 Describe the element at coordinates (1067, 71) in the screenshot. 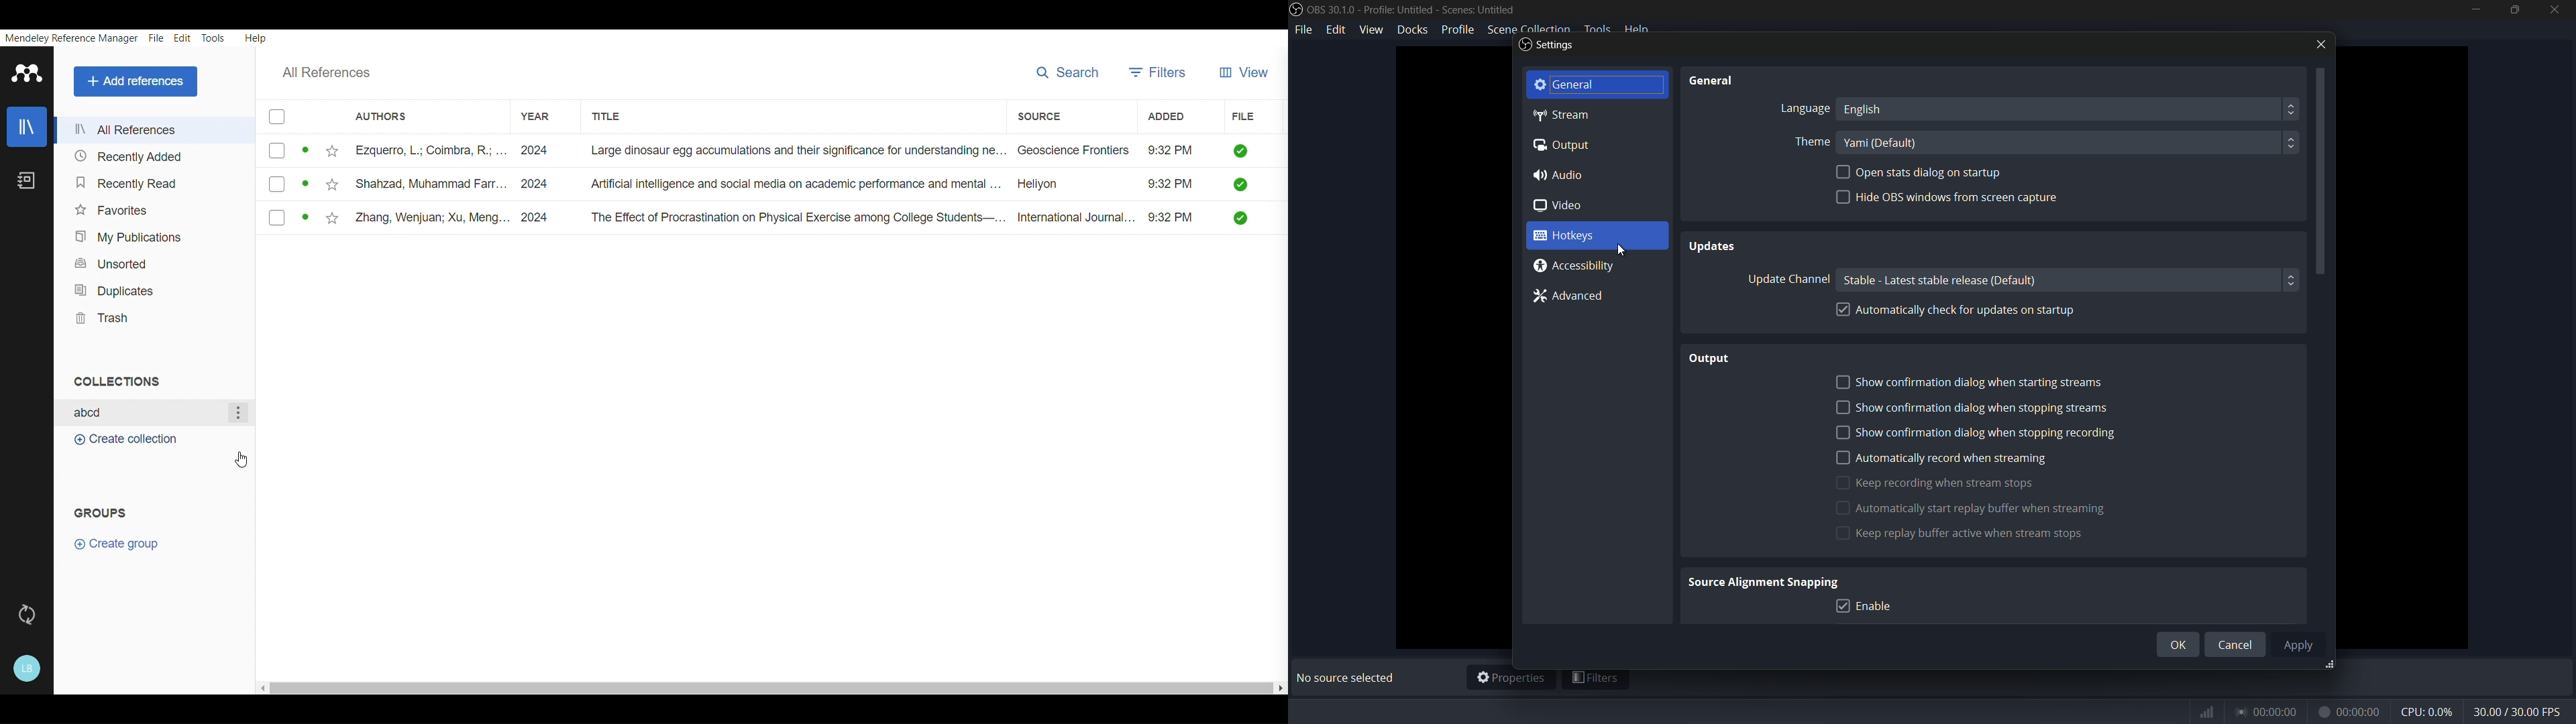

I see `Search` at that location.